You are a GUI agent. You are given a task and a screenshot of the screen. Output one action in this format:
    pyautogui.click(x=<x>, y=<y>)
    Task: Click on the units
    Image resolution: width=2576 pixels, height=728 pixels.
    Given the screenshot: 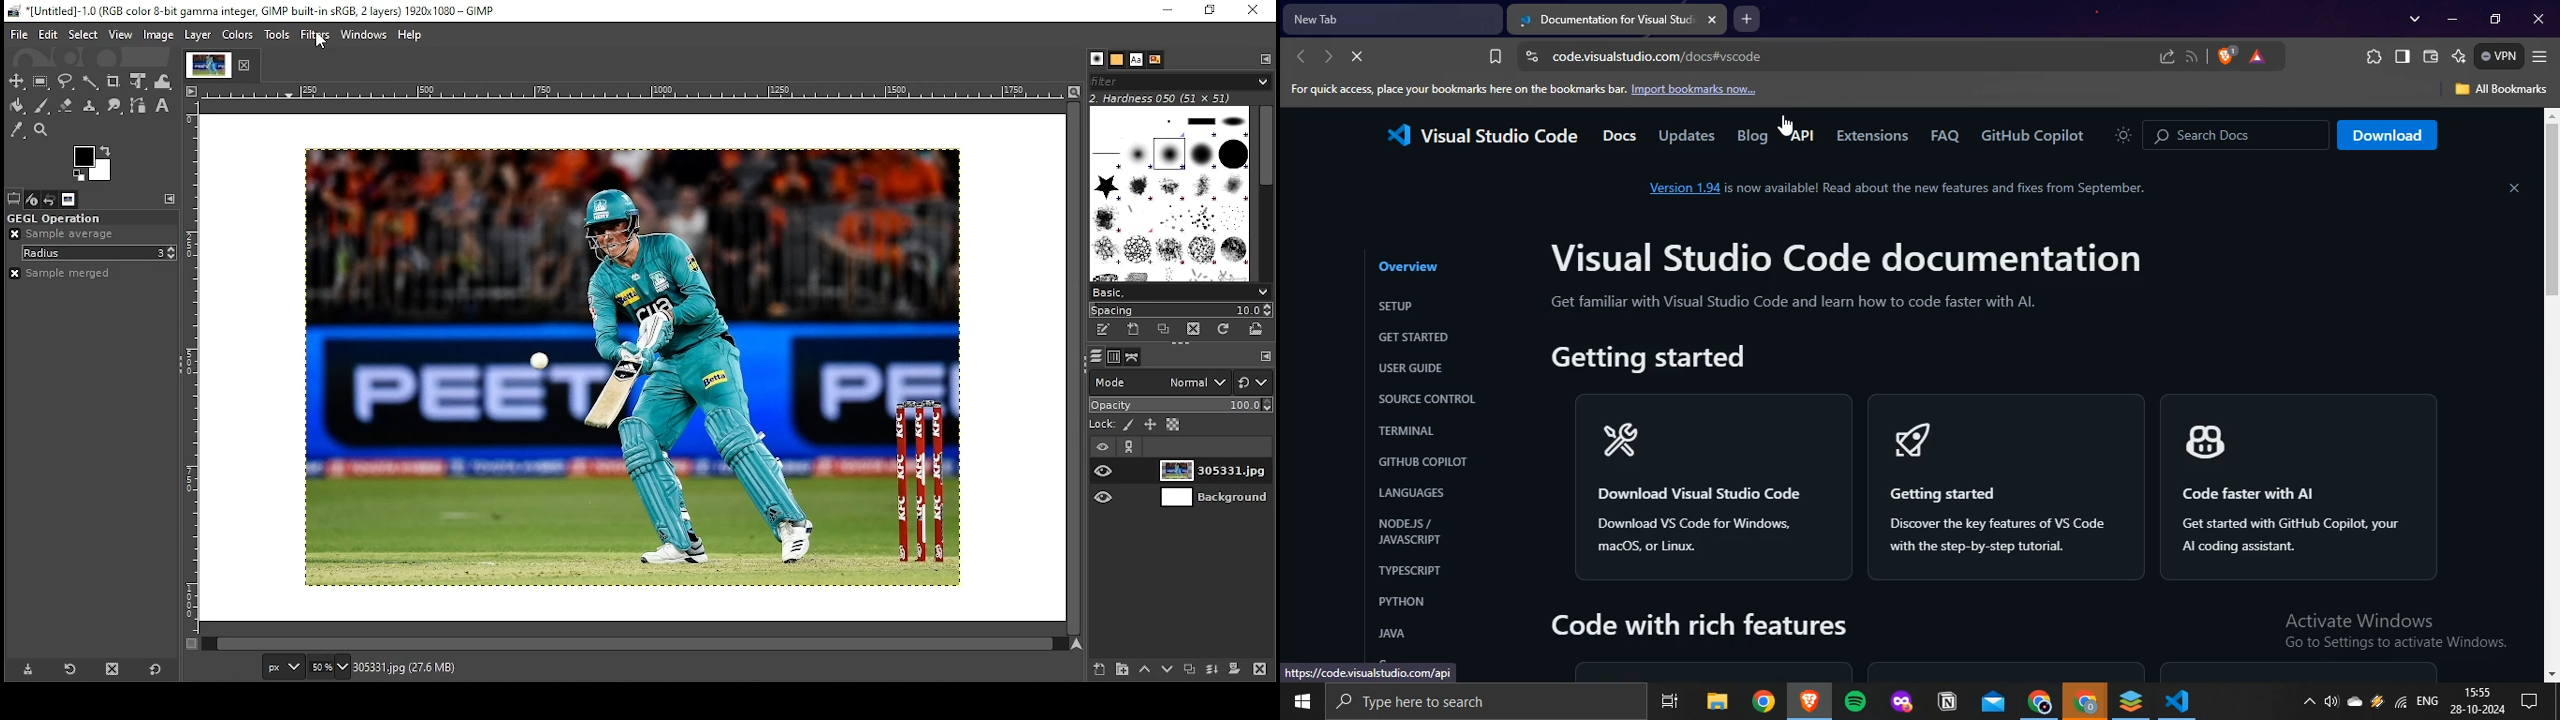 What is the action you would take?
    pyautogui.click(x=283, y=666)
    